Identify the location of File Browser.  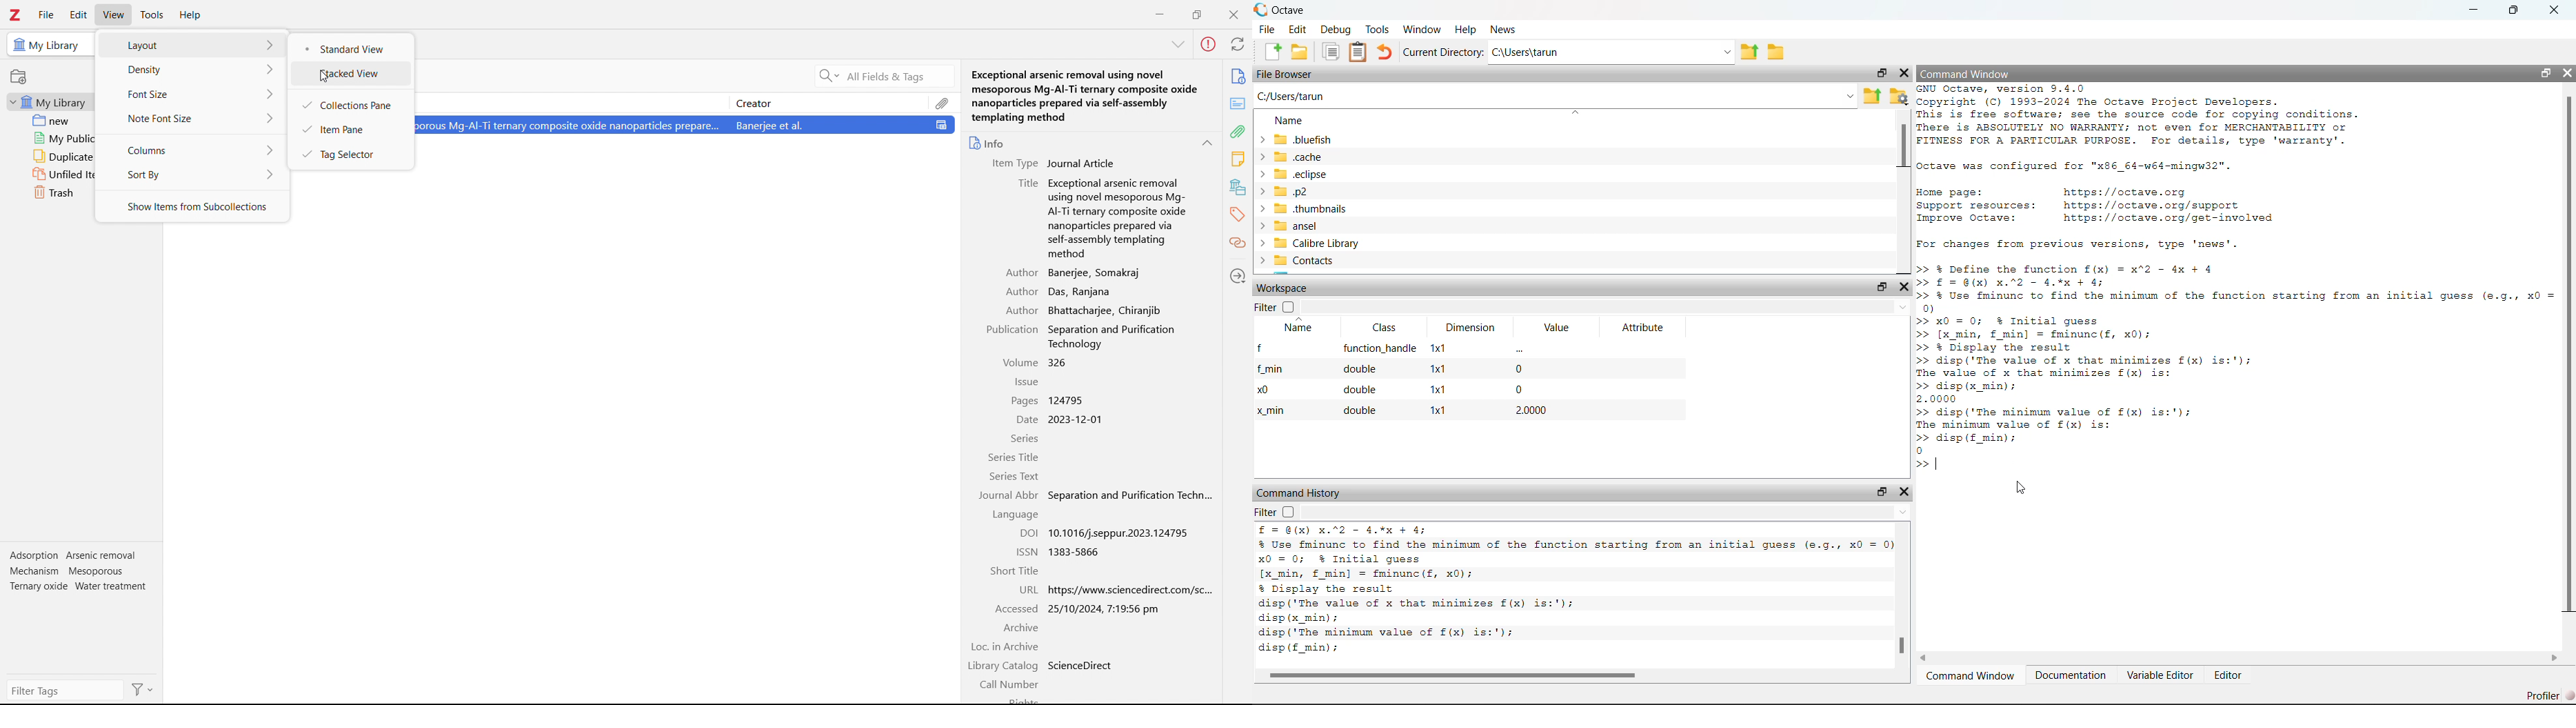
(1287, 74).